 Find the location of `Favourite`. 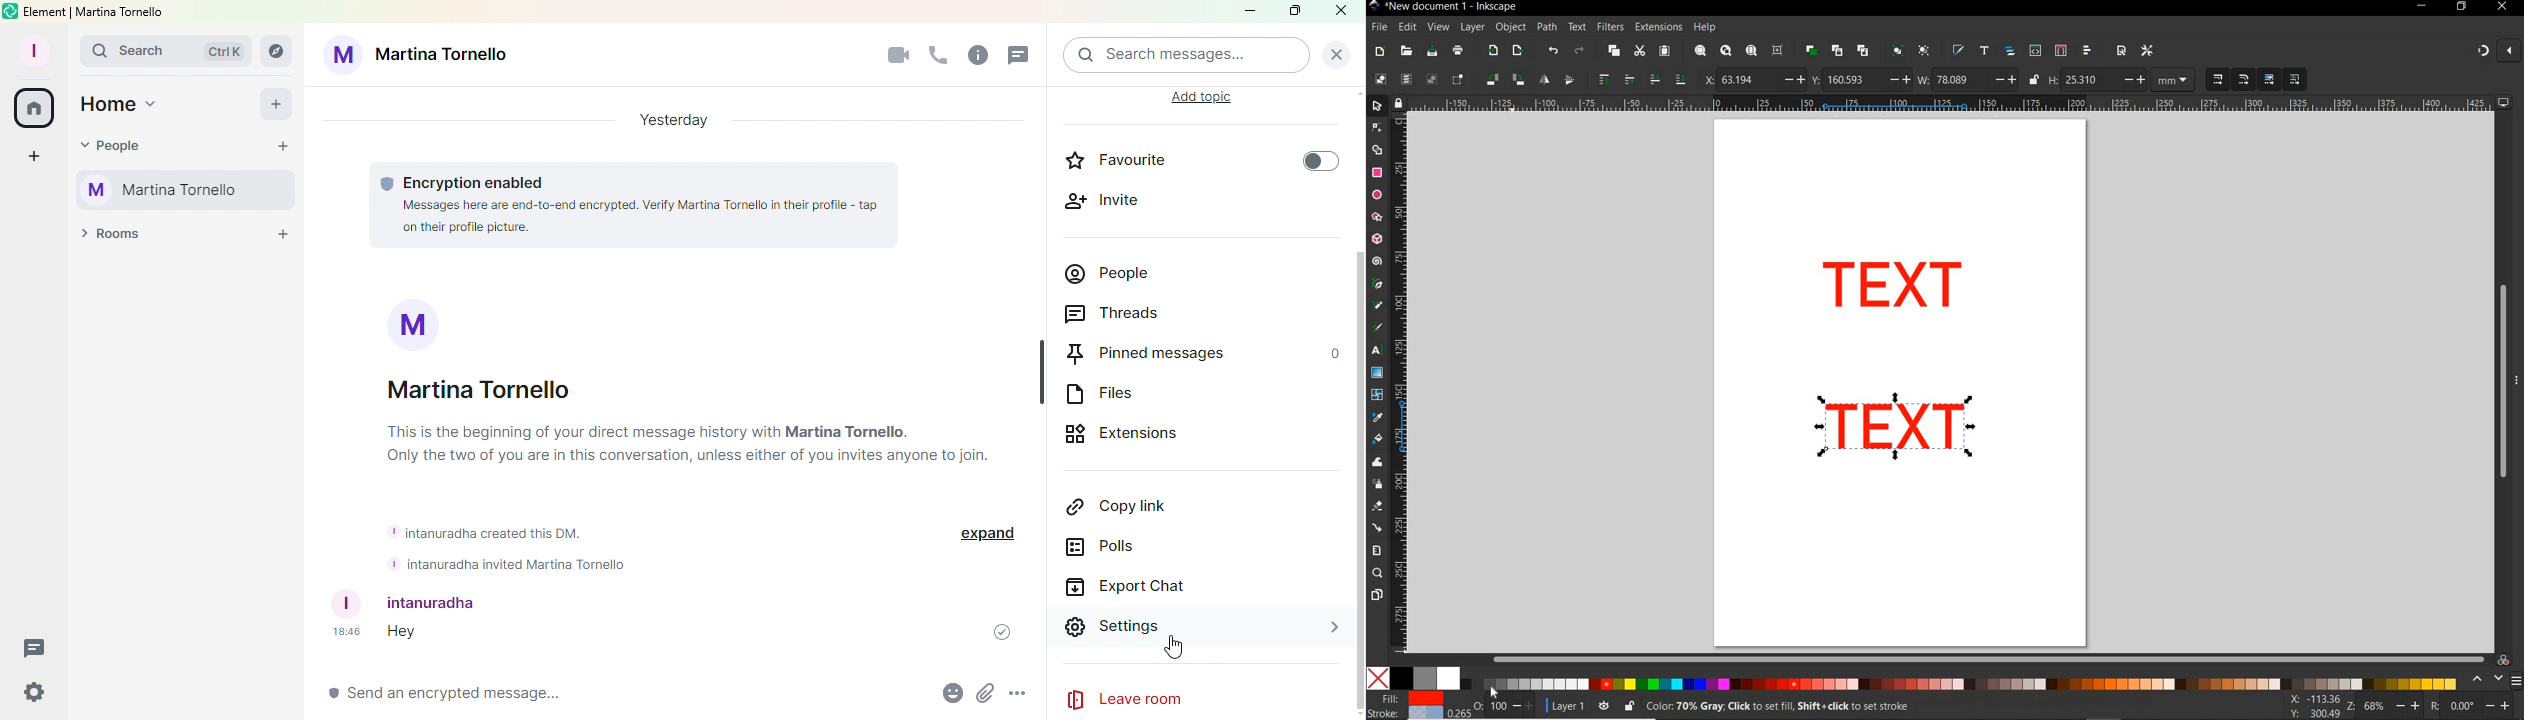

Favourite is located at coordinates (1203, 157).